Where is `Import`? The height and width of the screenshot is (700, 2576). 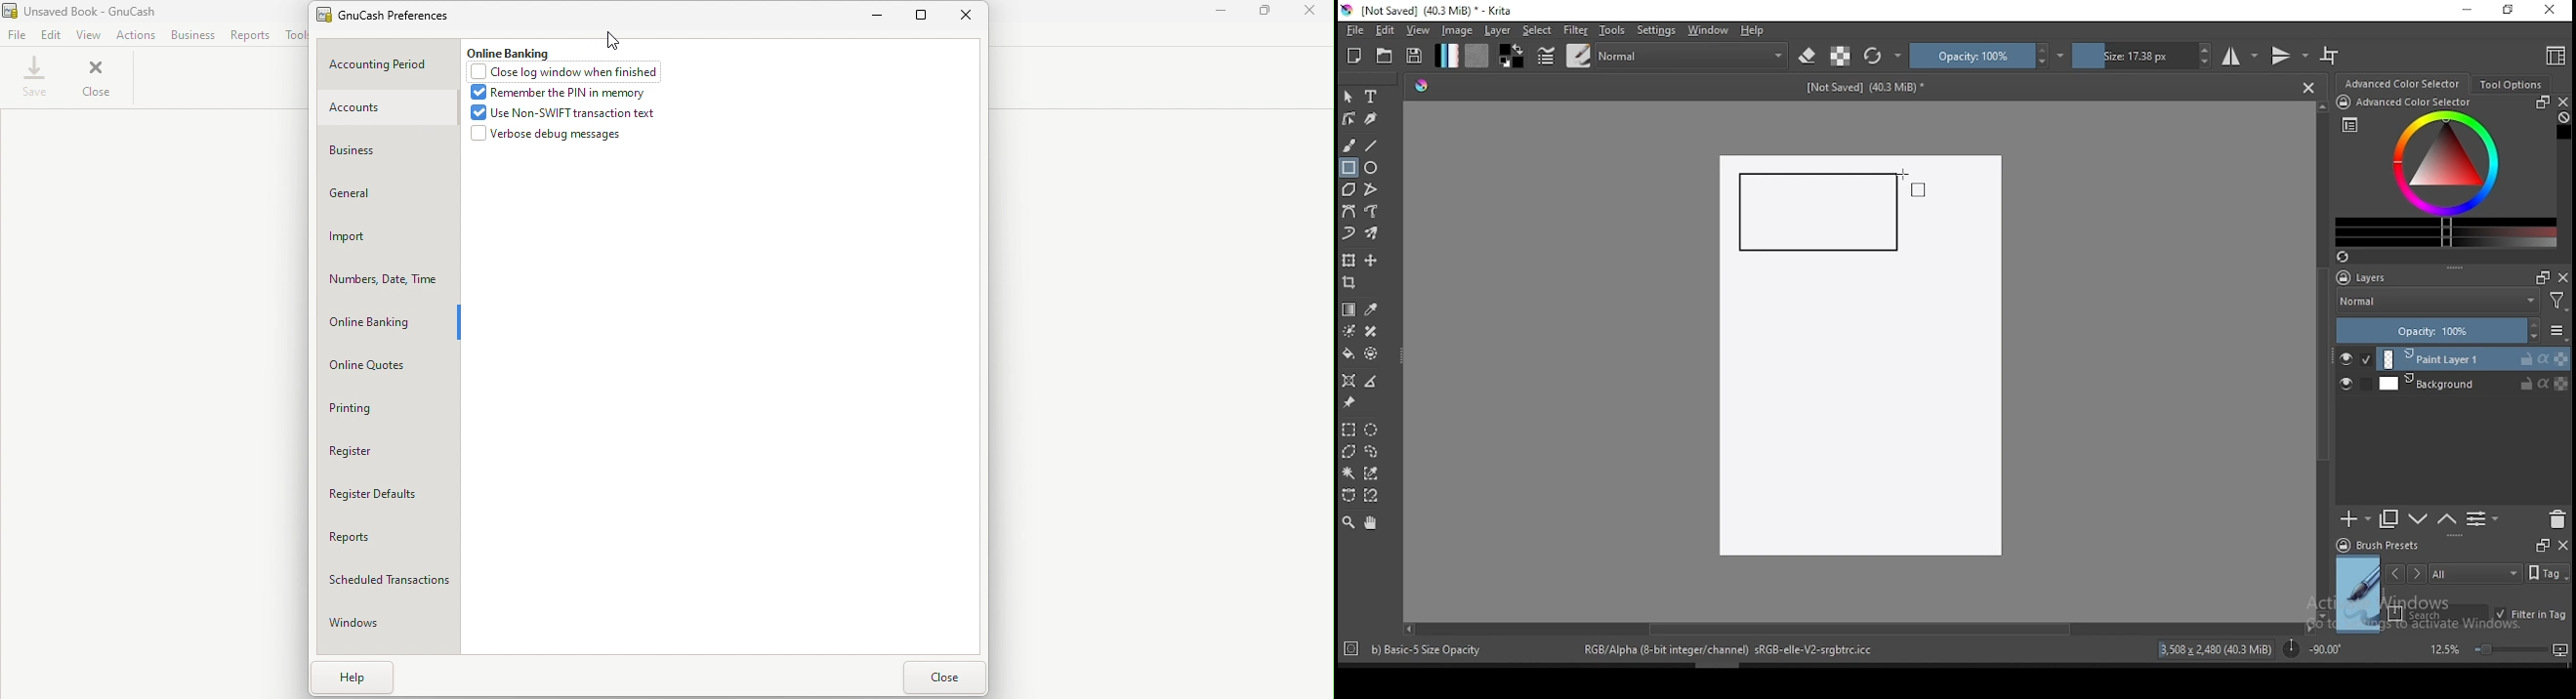 Import is located at coordinates (388, 237).